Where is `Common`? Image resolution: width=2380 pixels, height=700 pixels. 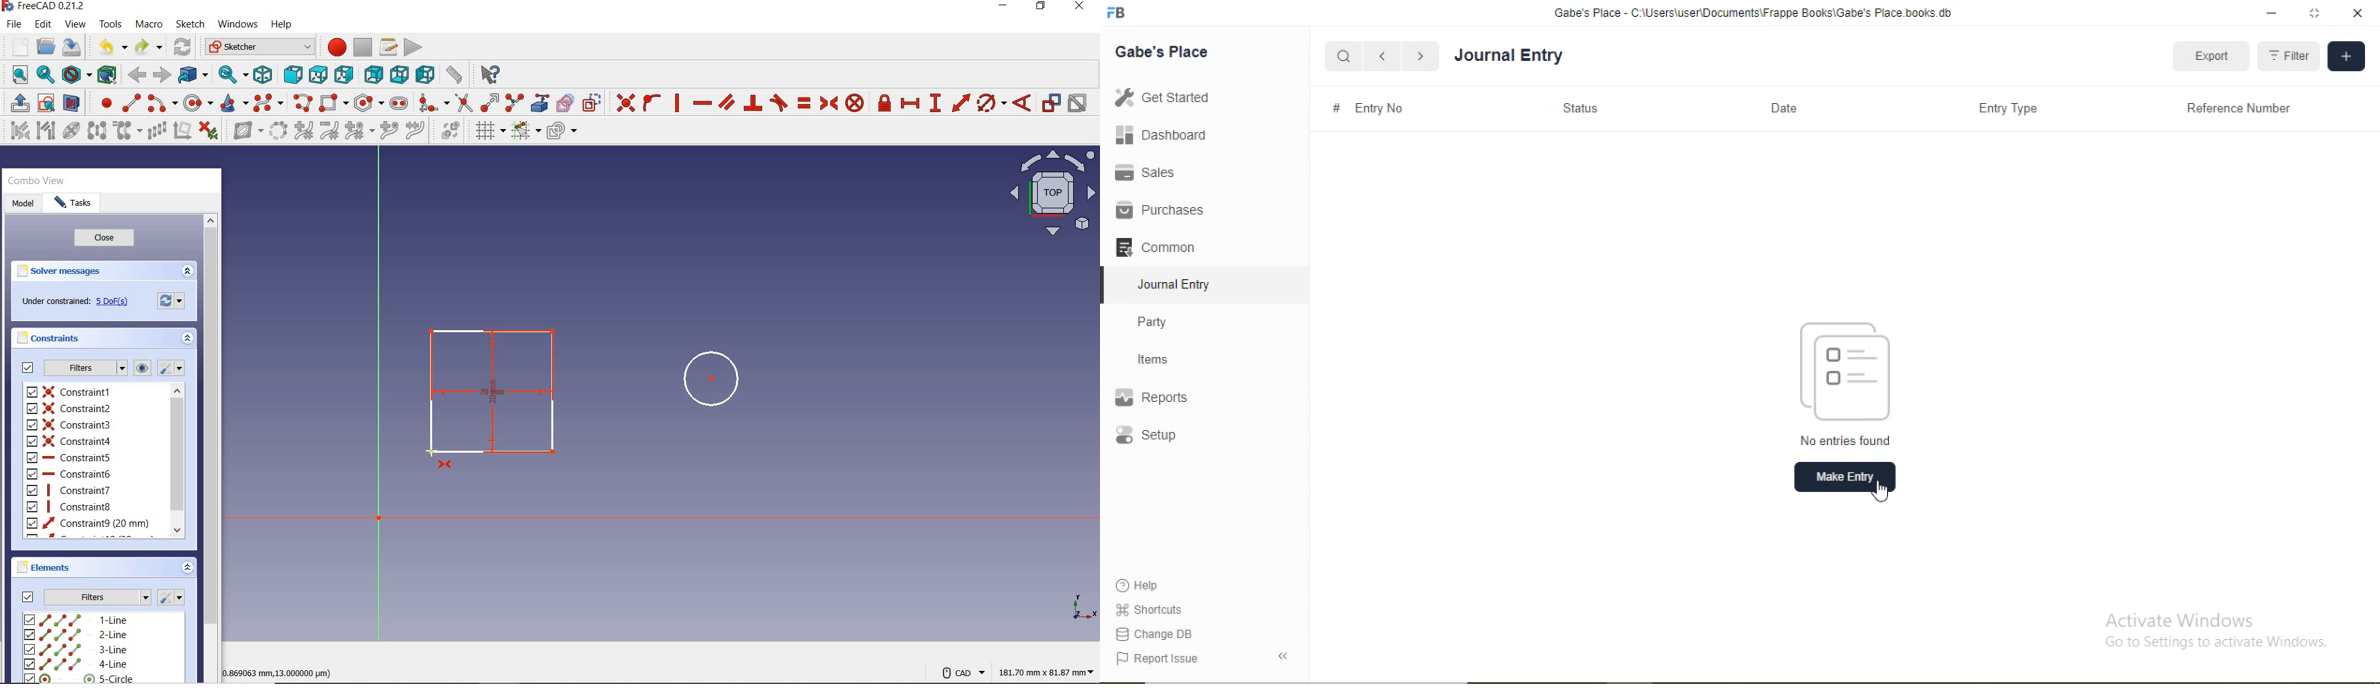
Common is located at coordinates (1160, 245).